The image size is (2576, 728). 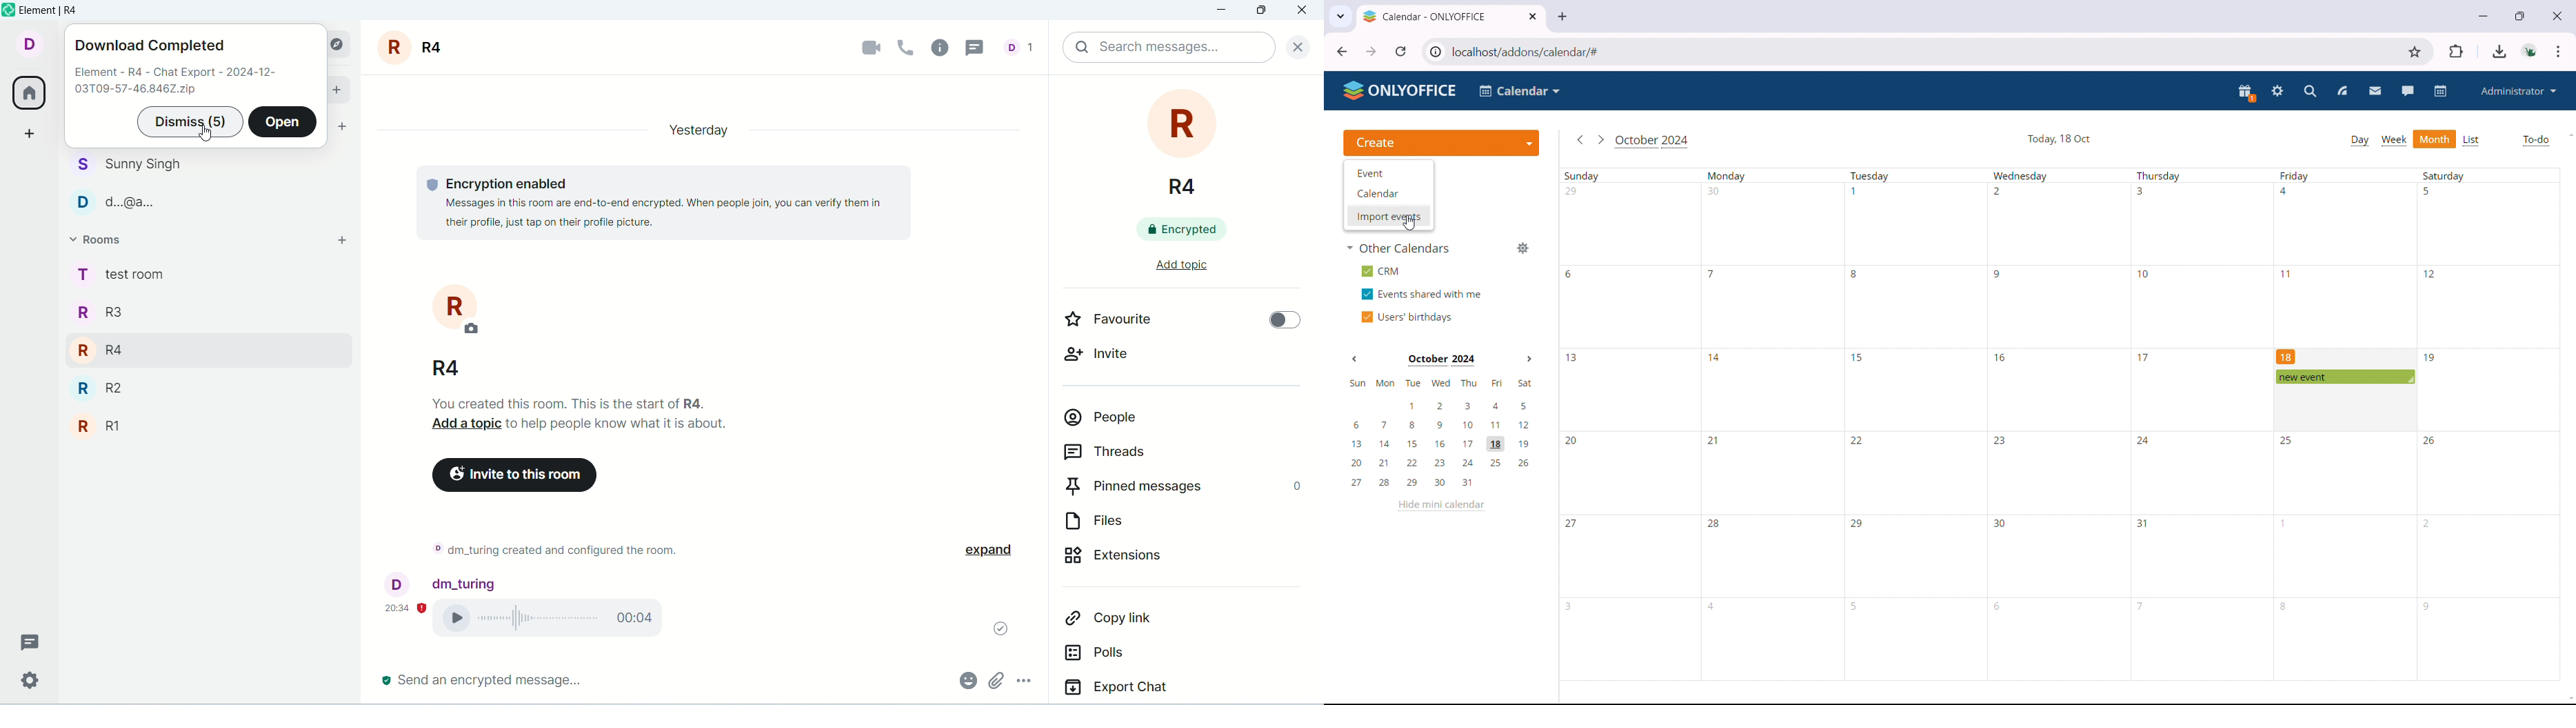 I want to click on close, so click(x=1294, y=45).